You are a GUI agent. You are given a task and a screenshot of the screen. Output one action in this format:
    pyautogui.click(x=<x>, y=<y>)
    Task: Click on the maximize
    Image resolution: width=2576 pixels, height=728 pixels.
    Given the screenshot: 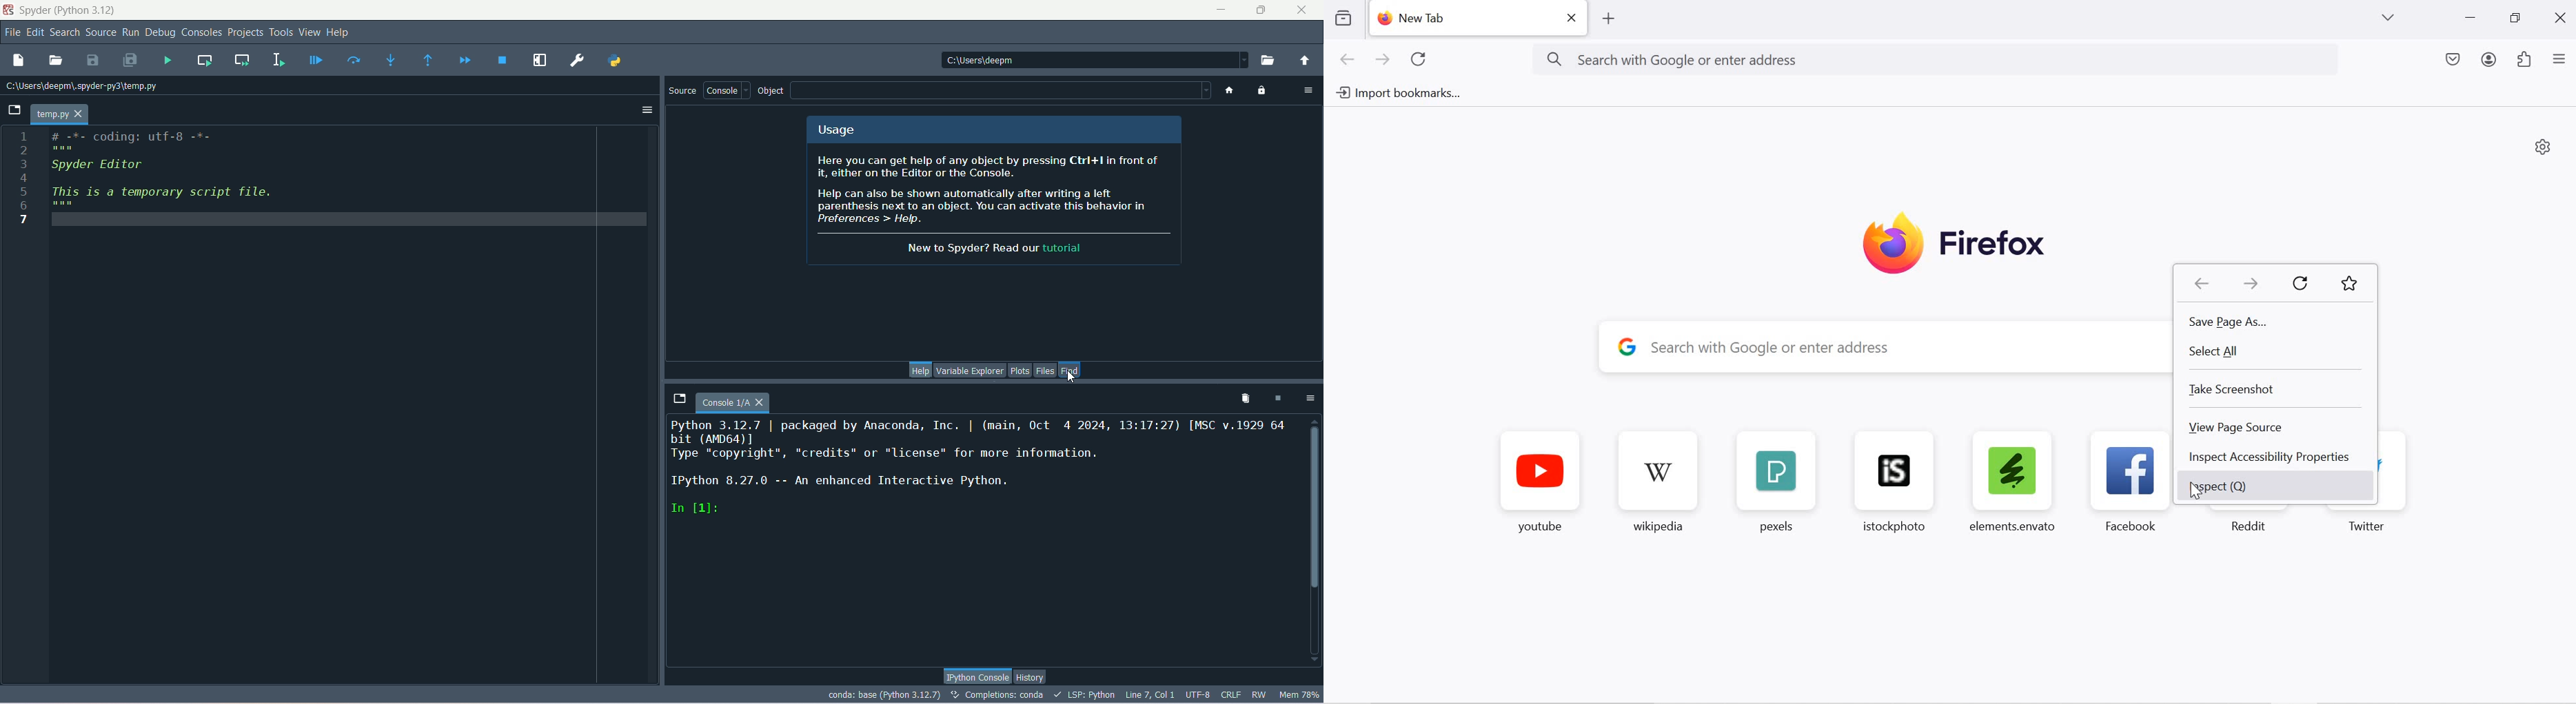 What is the action you would take?
    pyautogui.click(x=1261, y=10)
    